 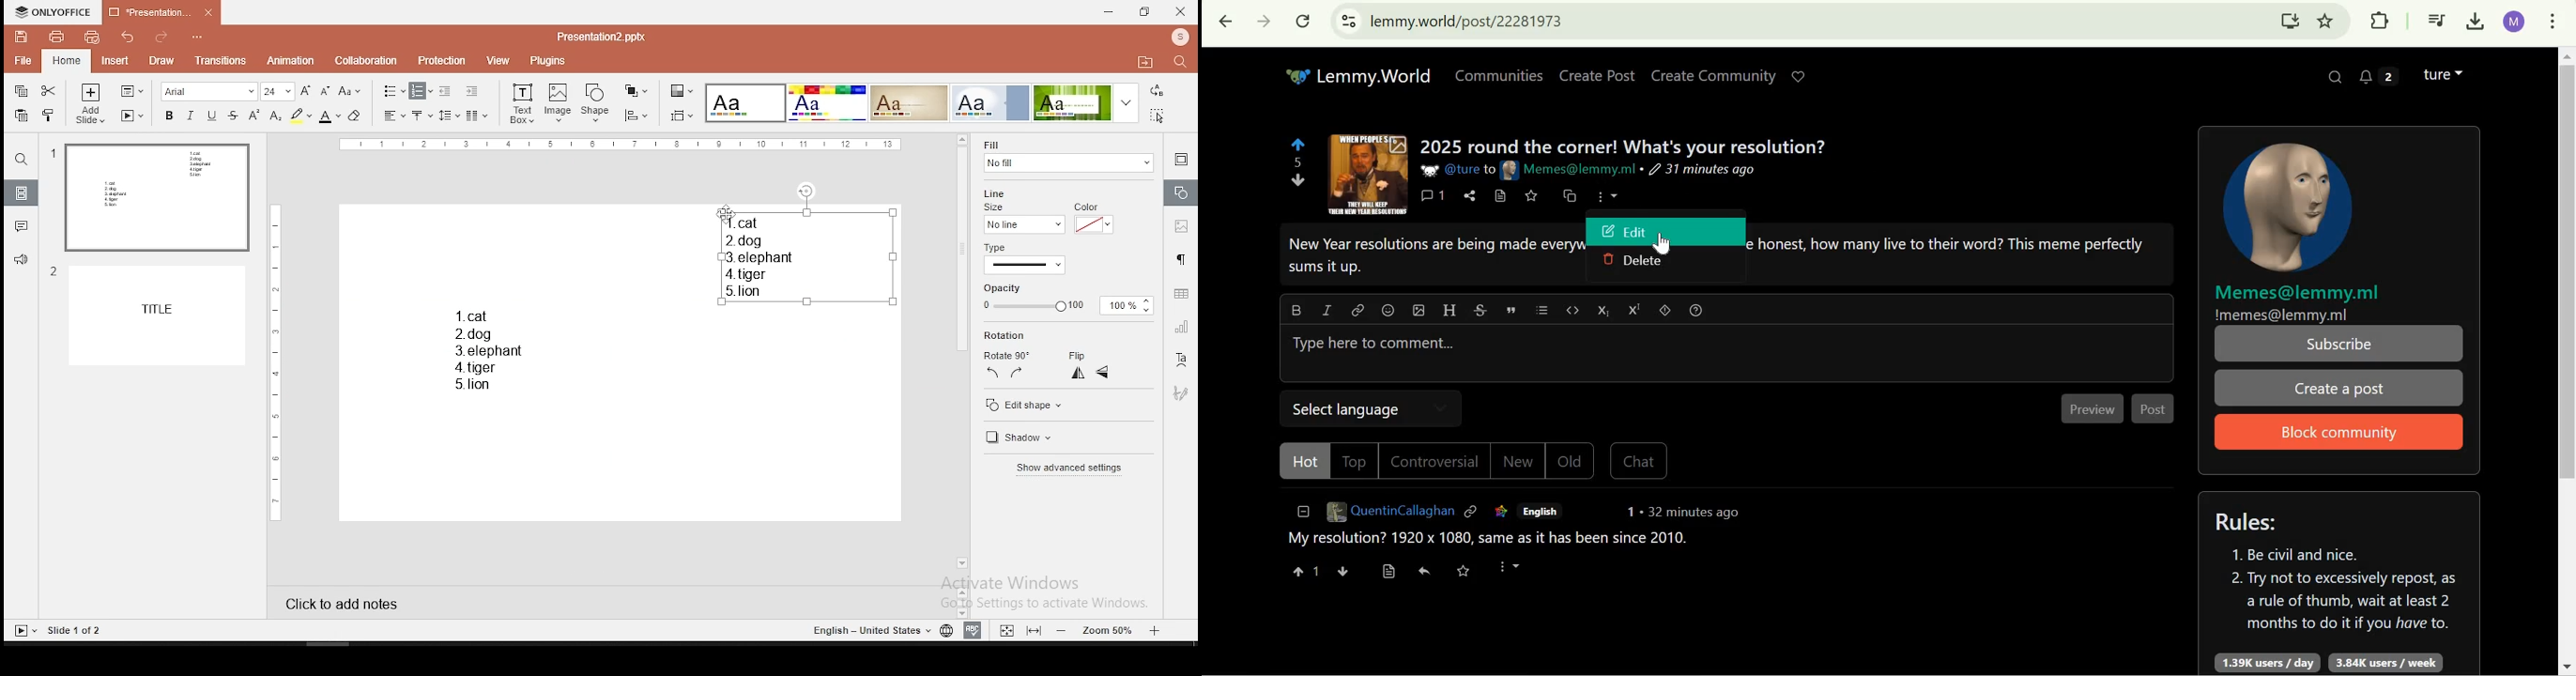 What do you see at coordinates (682, 90) in the screenshot?
I see `change color theme` at bounding box center [682, 90].